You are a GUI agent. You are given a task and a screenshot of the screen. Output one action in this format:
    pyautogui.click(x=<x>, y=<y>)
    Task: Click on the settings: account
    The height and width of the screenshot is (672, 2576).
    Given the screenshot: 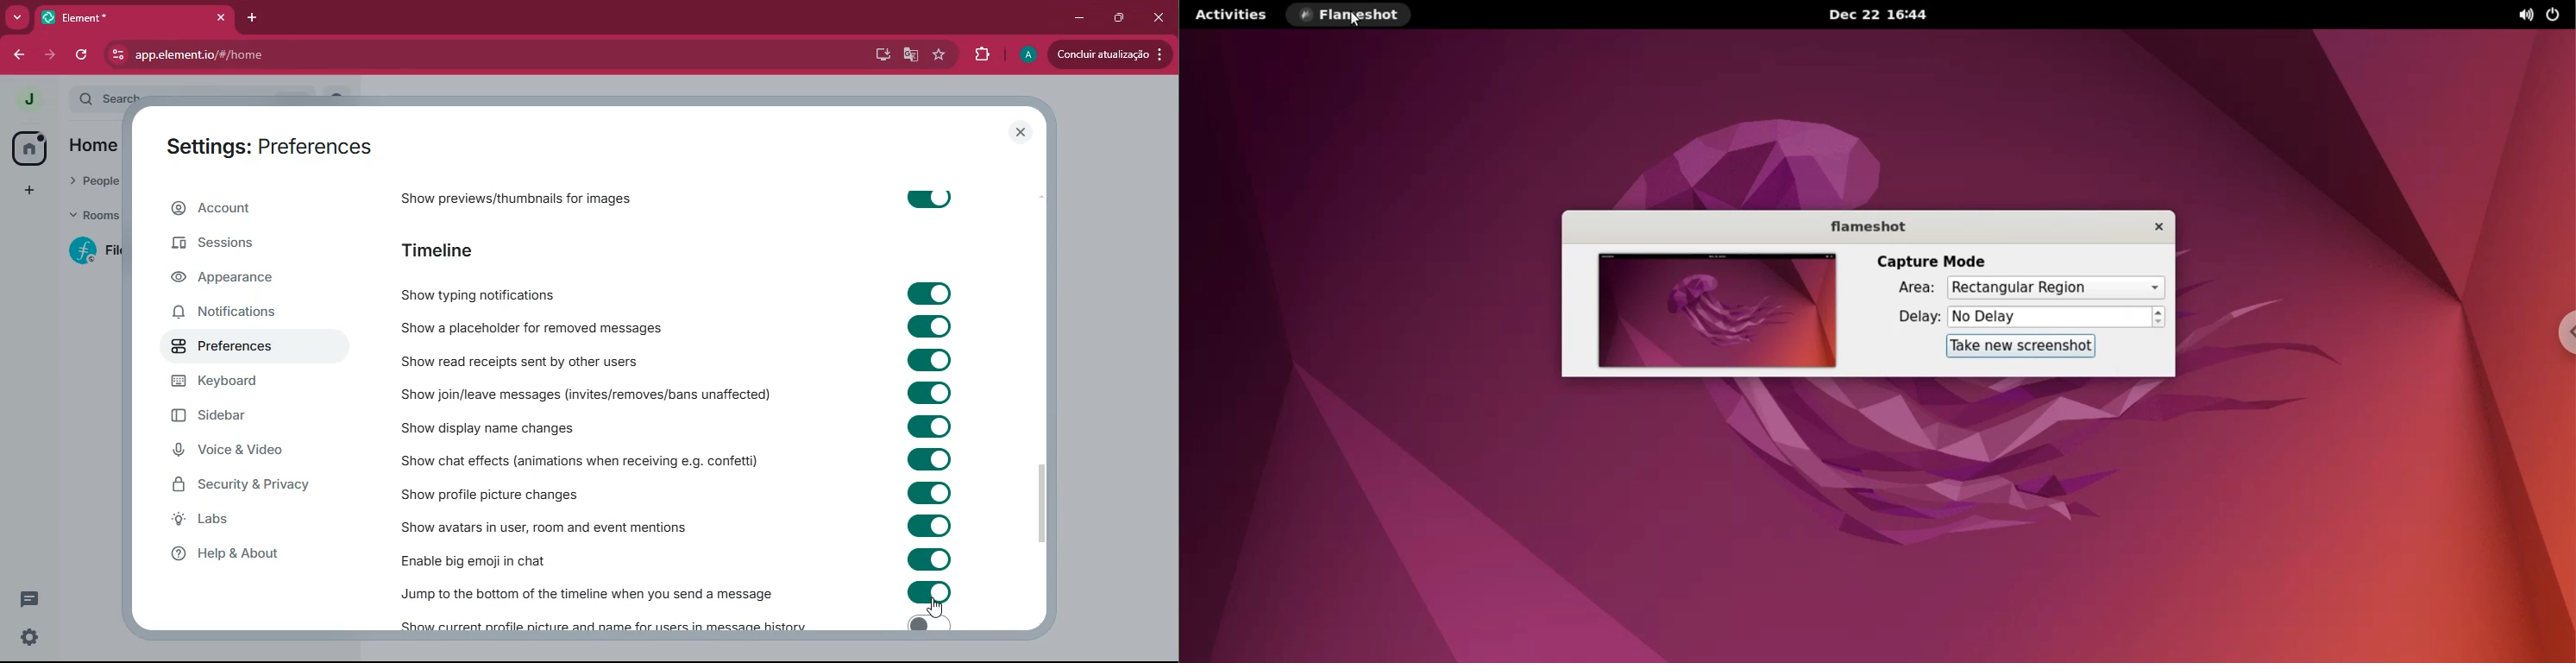 What is the action you would take?
    pyautogui.click(x=263, y=149)
    